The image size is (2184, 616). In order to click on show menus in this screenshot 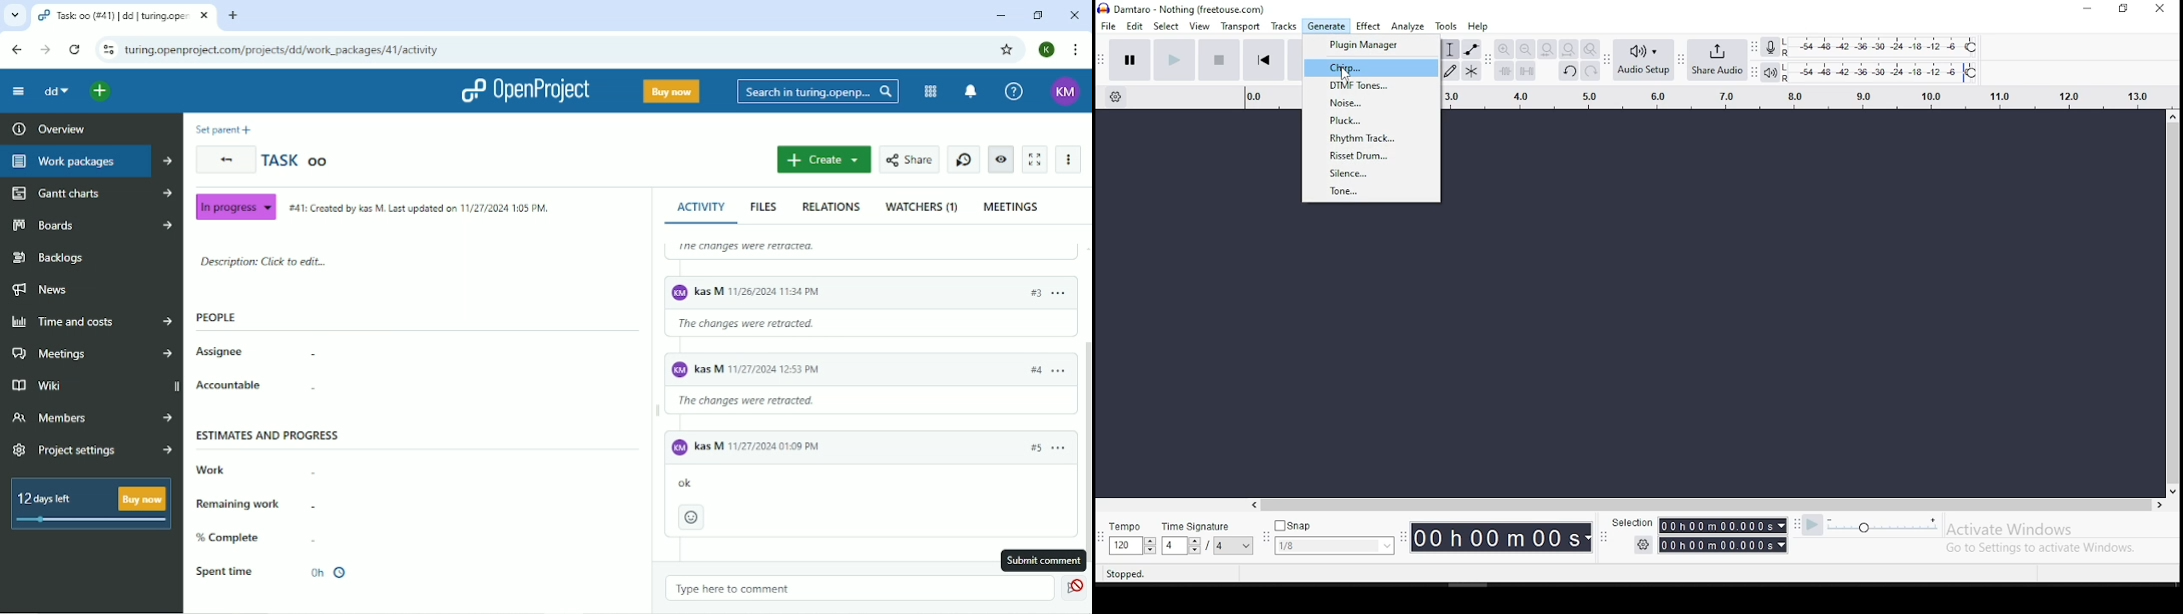, I will do `click(1263, 539)`.